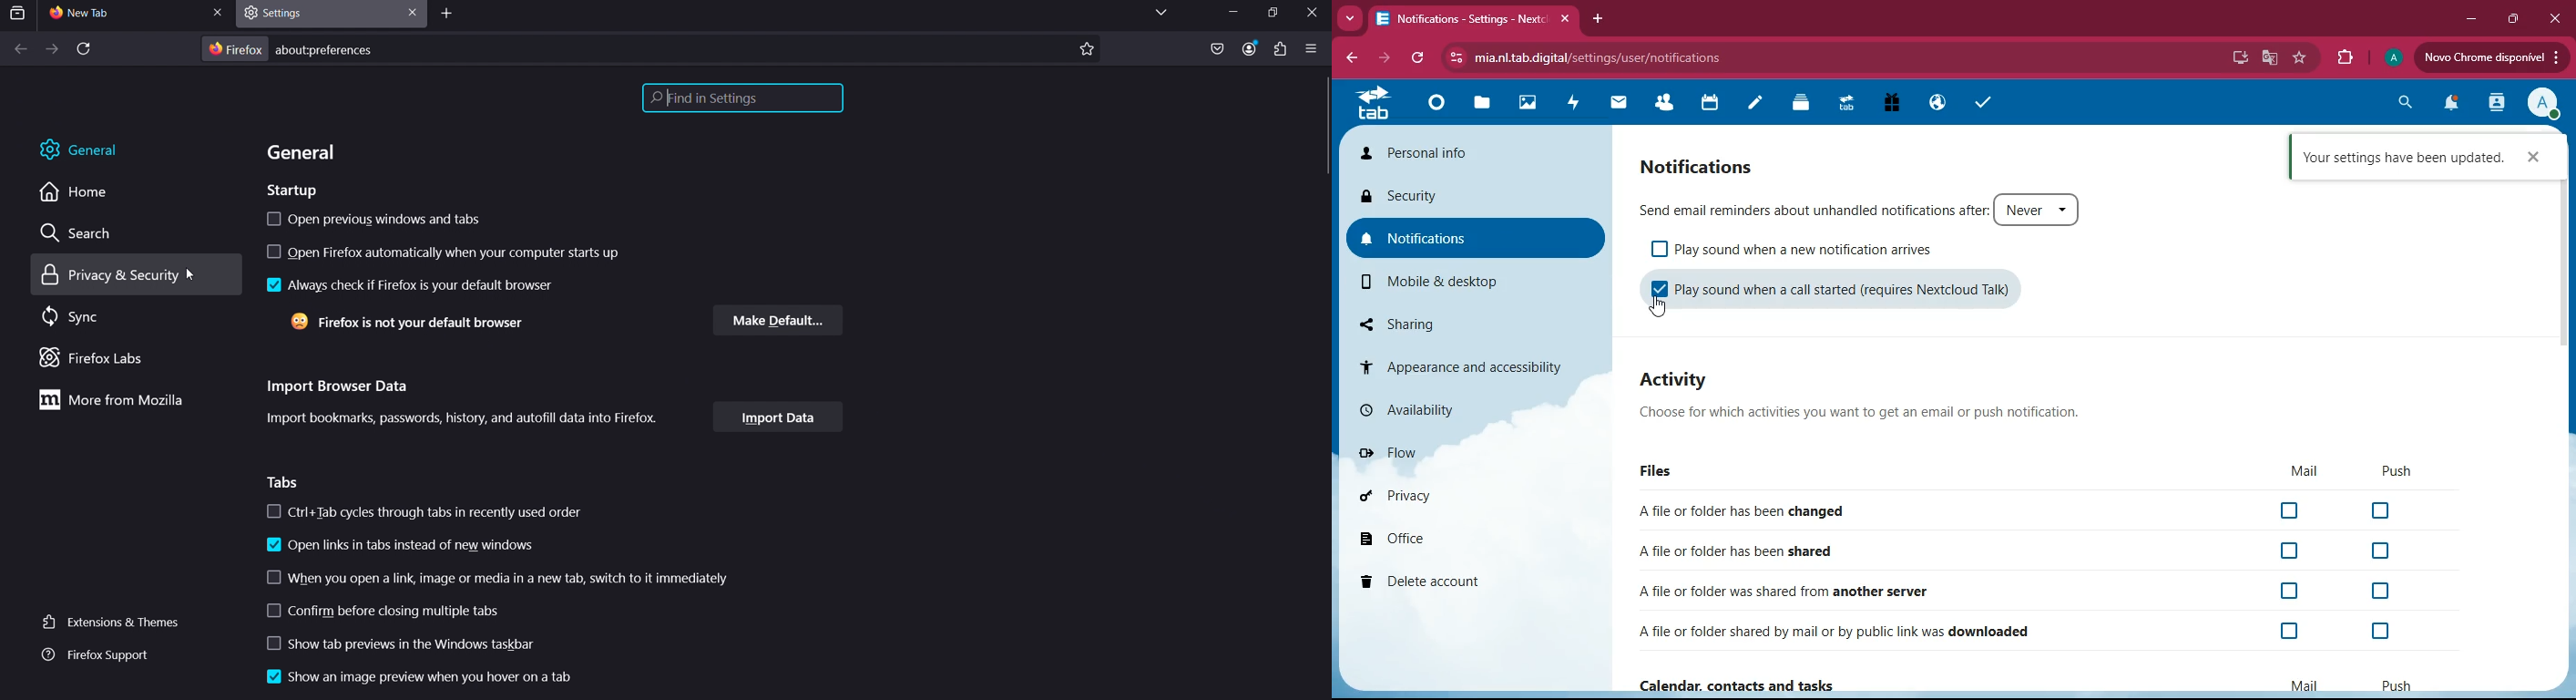 This screenshot has height=700, width=2576. What do you see at coordinates (1231, 14) in the screenshot?
I see `minimize` at bounding box center [1231, 14].